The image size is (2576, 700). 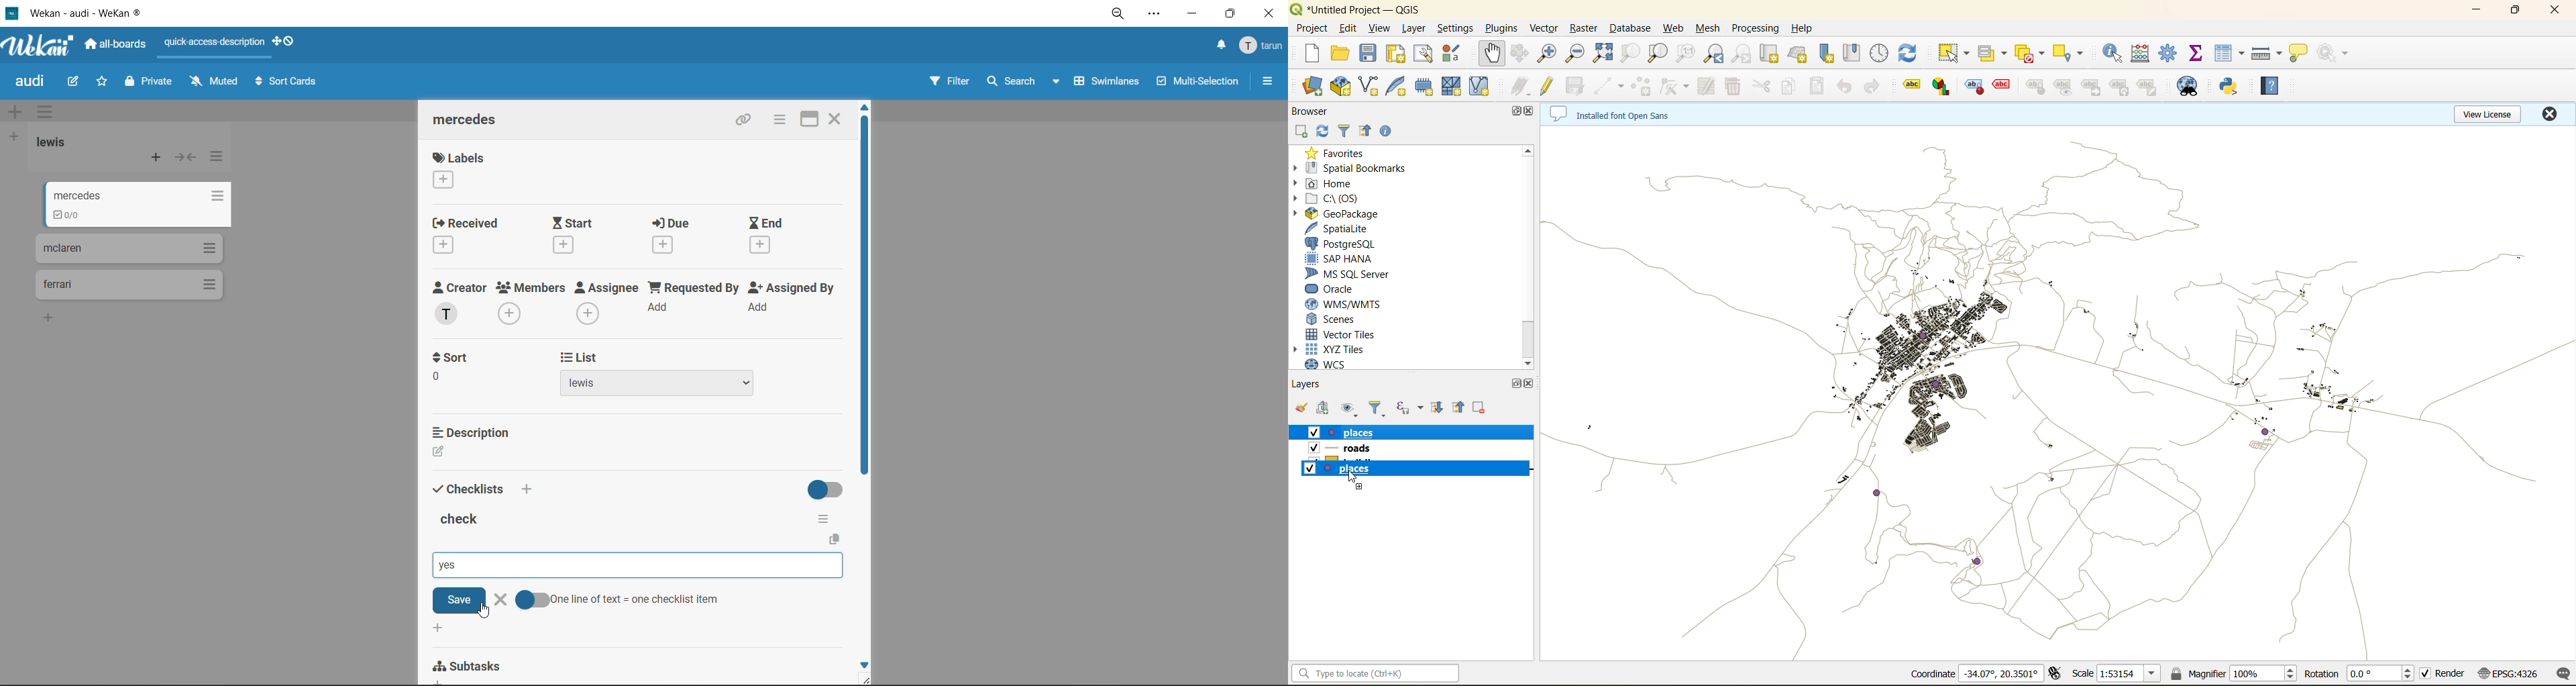 I want to click on close, so click(x=836, y=117).